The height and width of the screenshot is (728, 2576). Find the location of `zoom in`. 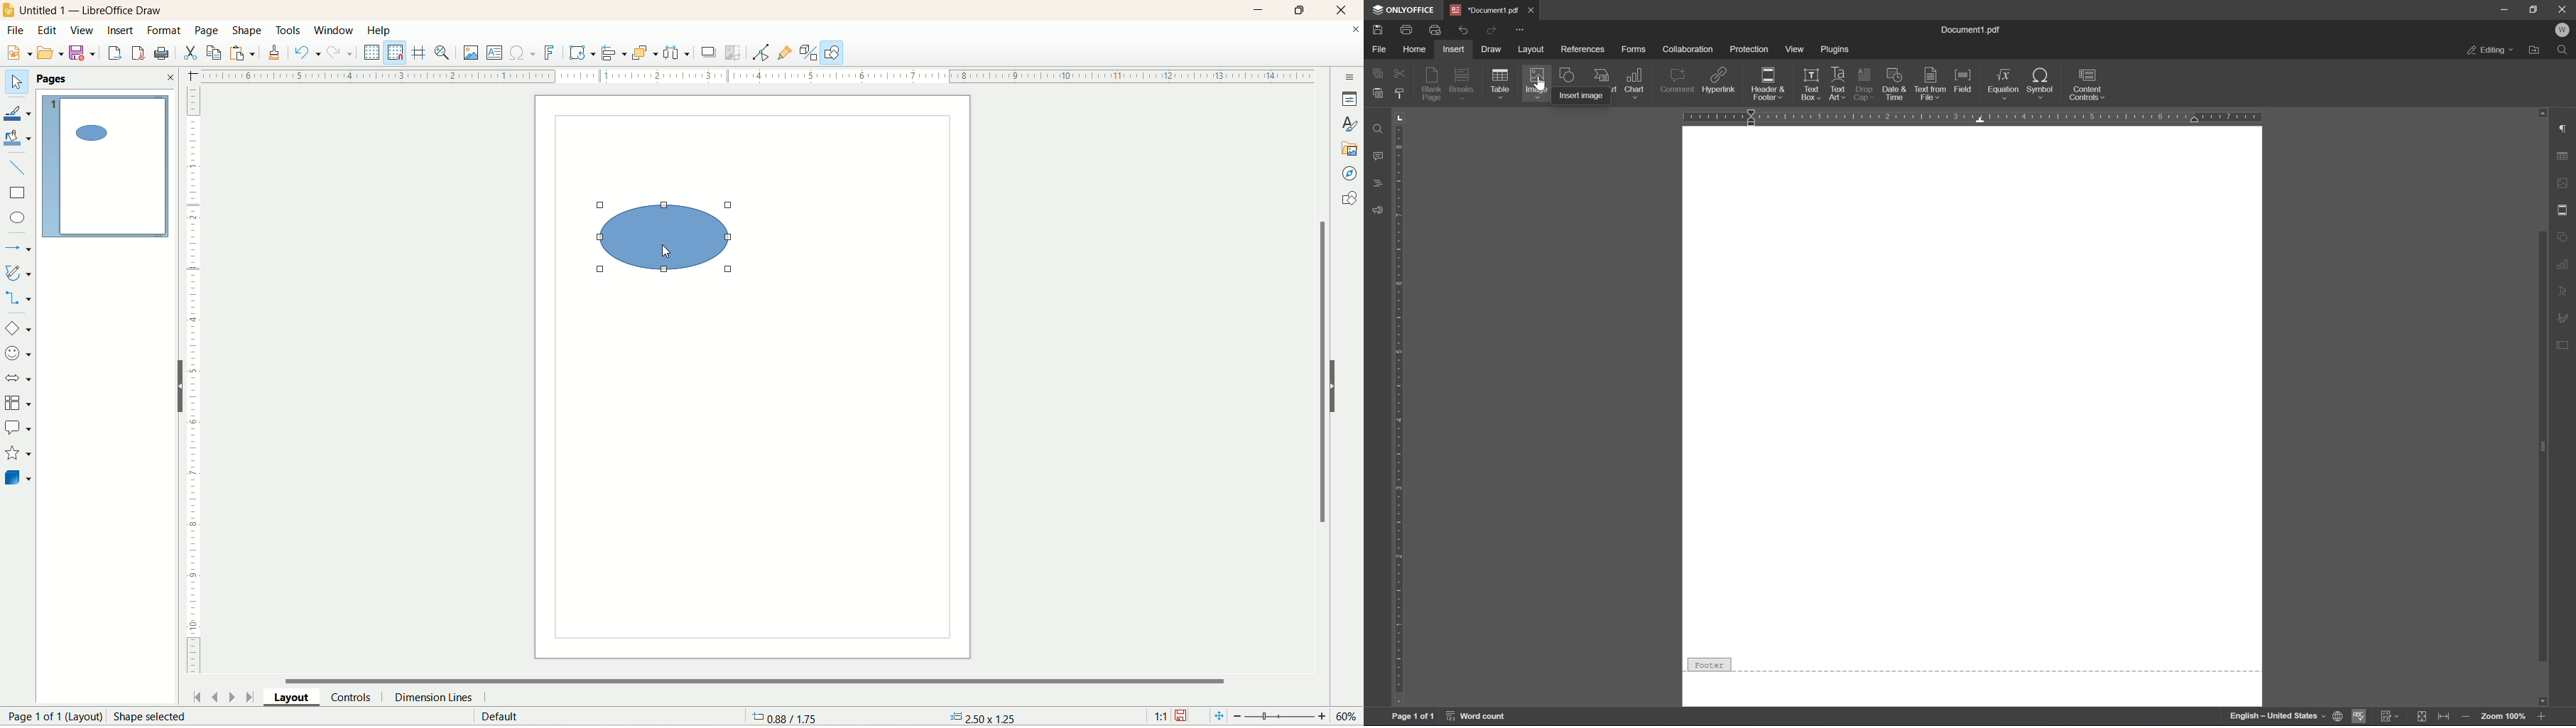

zoom in is located at coordinates (2544, 717).